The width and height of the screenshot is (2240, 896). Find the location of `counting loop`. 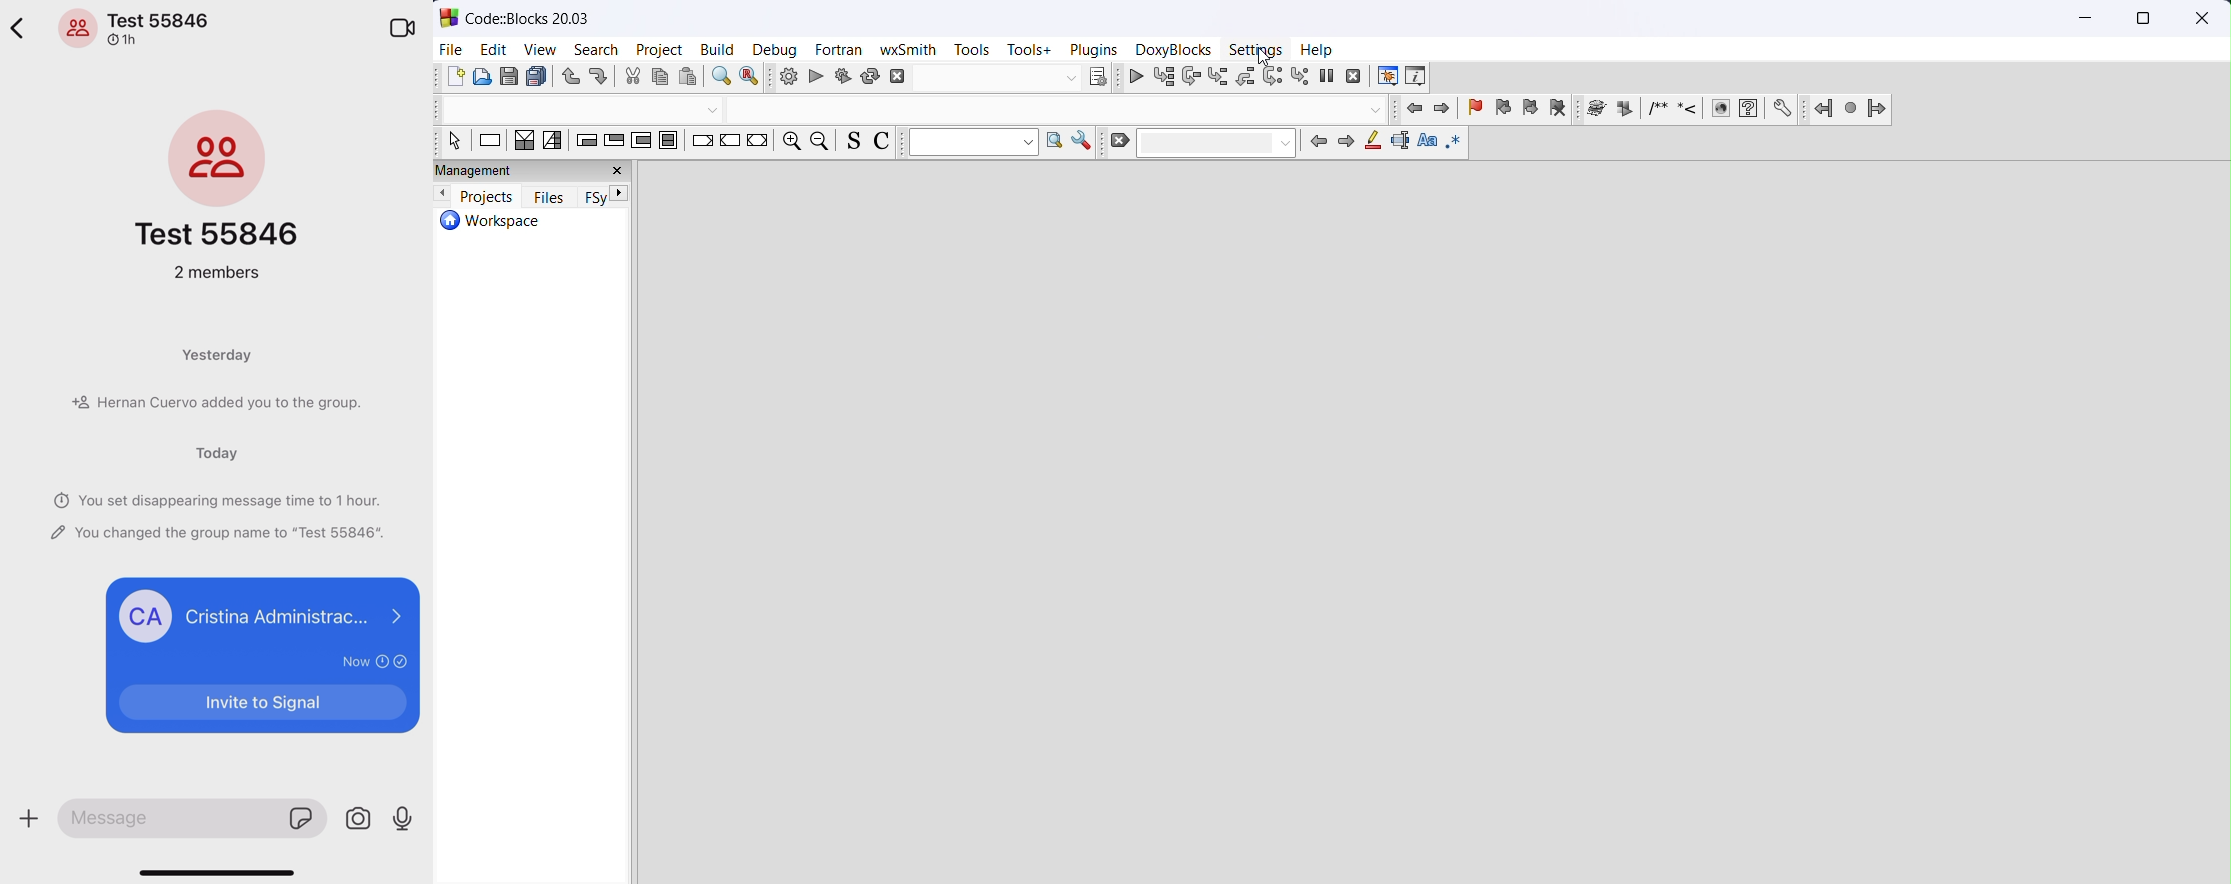

counting loop is located at coordinates (641, 142).